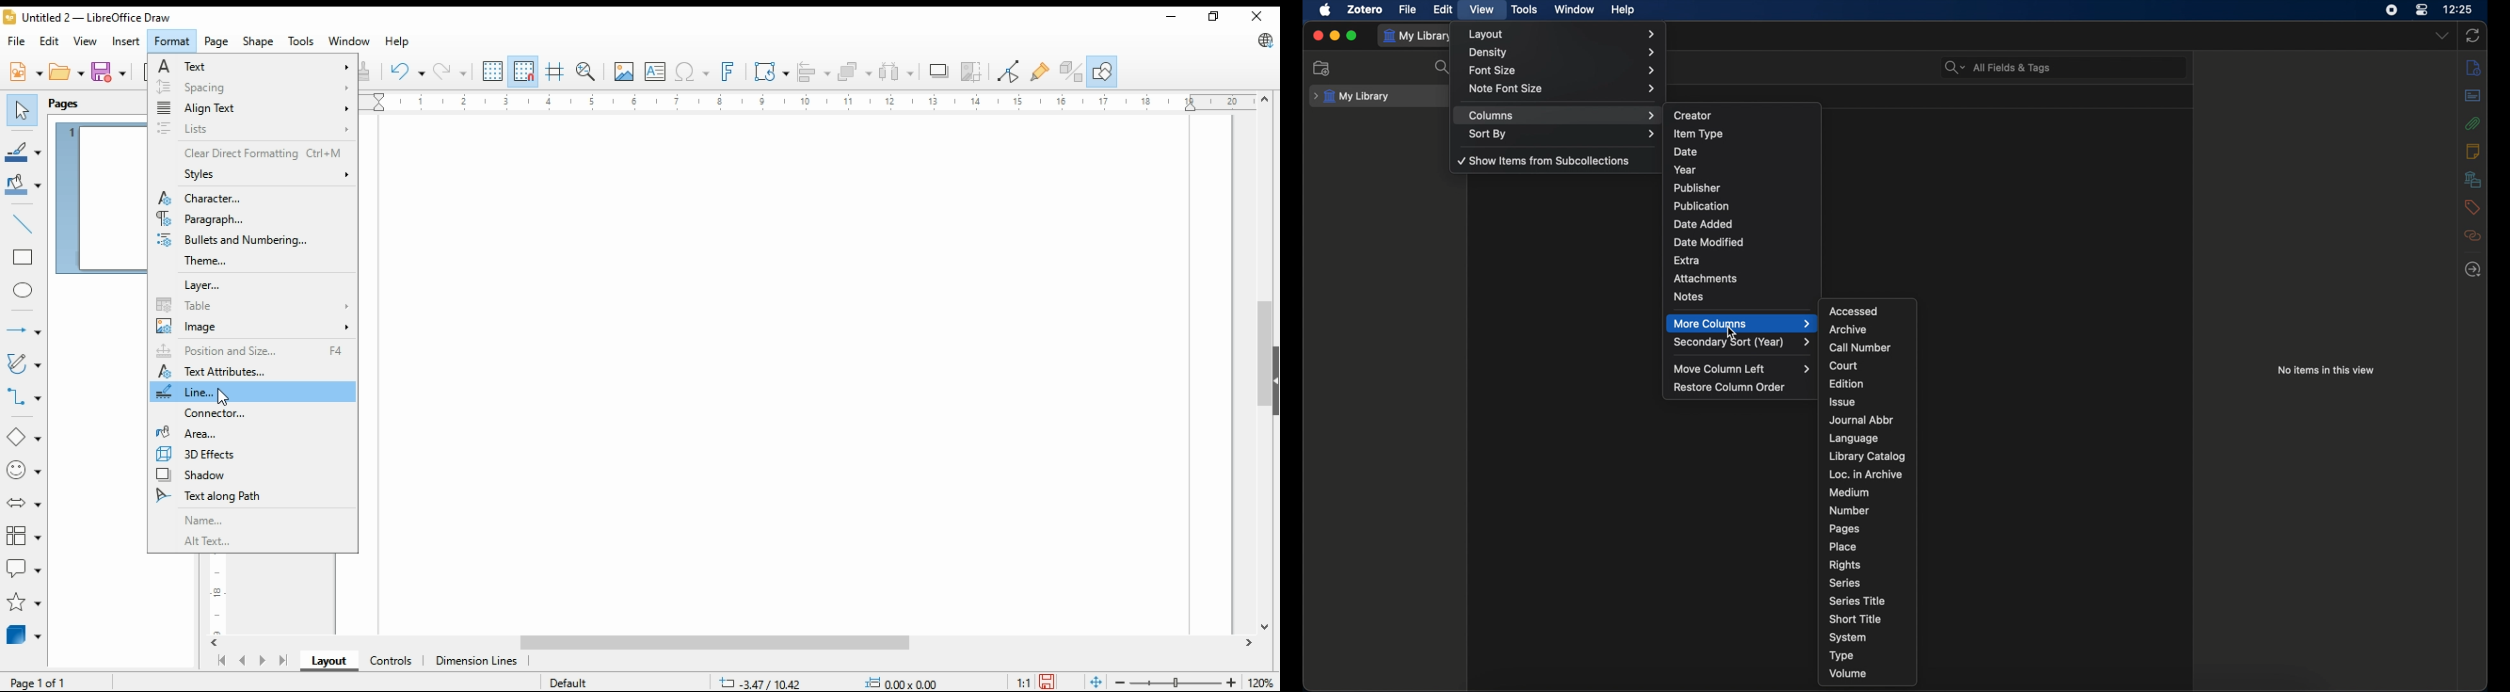 The image size is (2520, 700). Describe the element at coordinates (2473, 36) in the screenshot. I see `sync` at that location.